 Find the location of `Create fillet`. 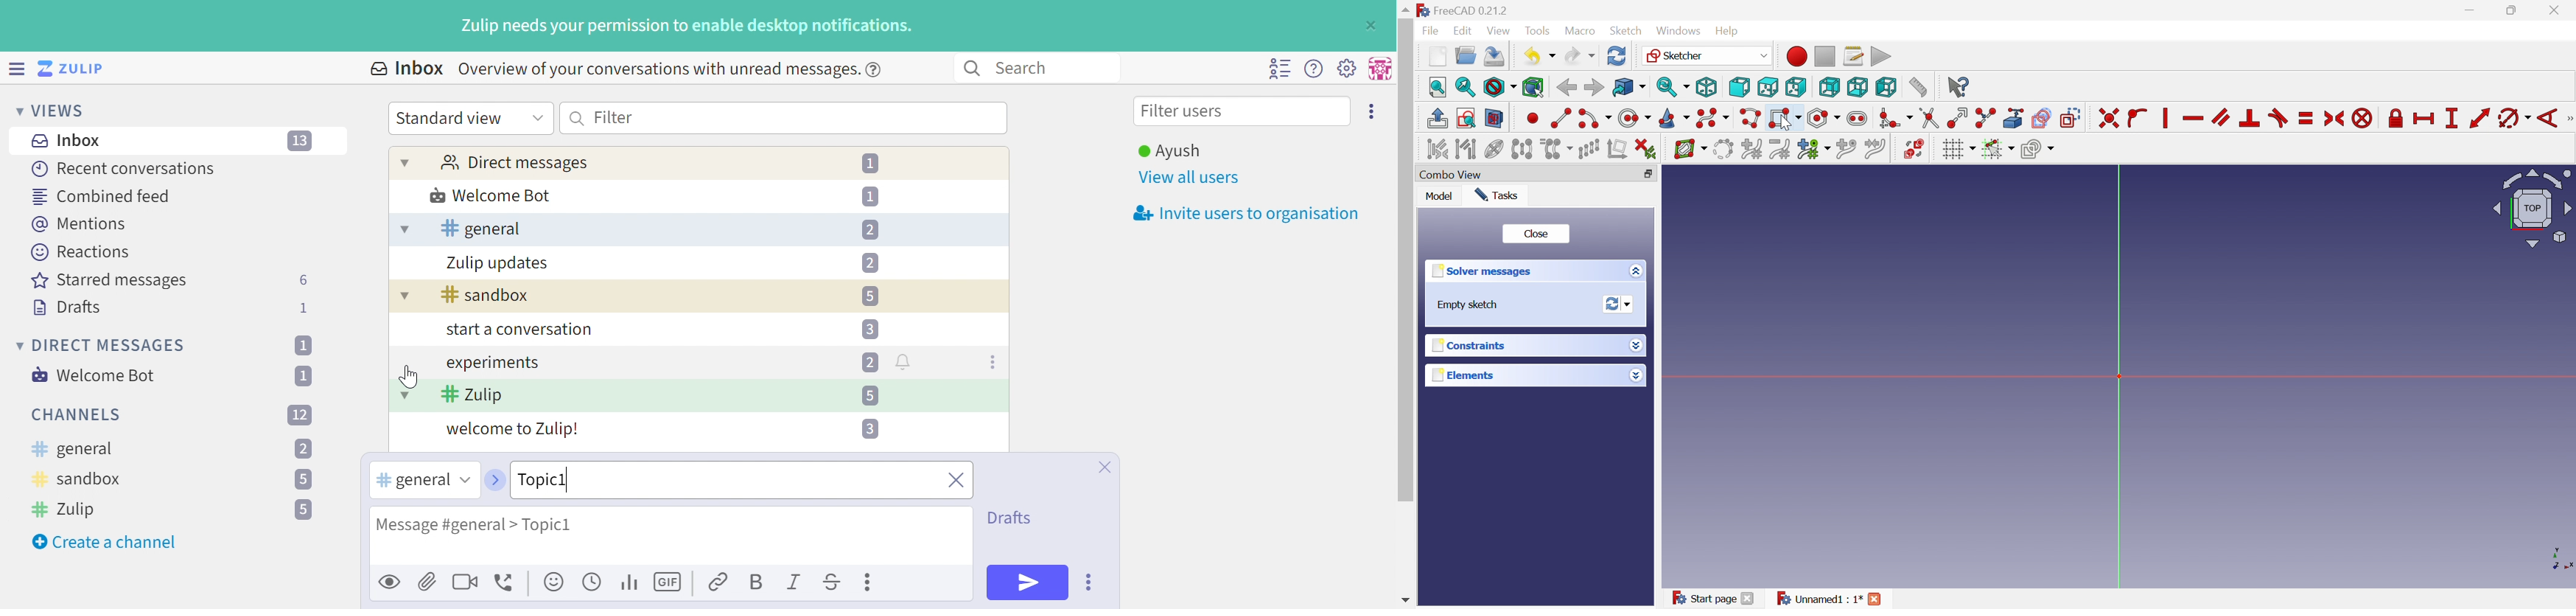

Create fillet is located at coordinates (1895, 119).